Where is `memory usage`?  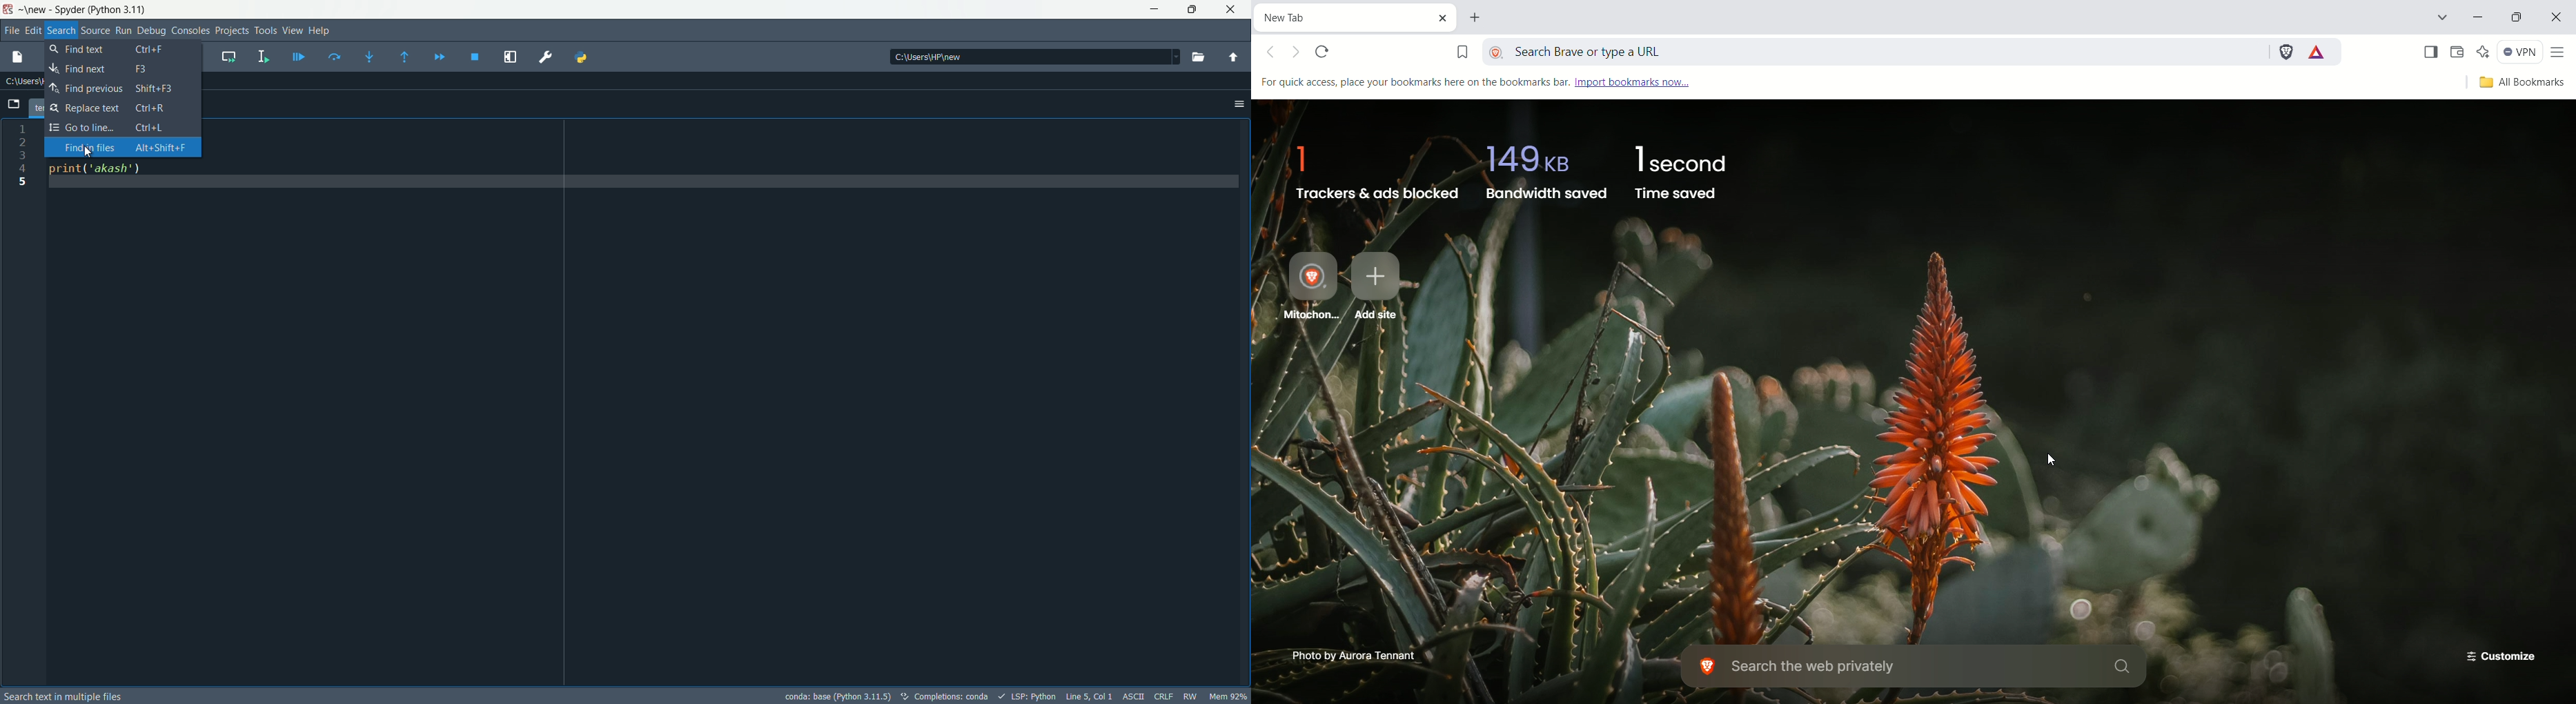
memory usage is located at coordinates (1230, 696).